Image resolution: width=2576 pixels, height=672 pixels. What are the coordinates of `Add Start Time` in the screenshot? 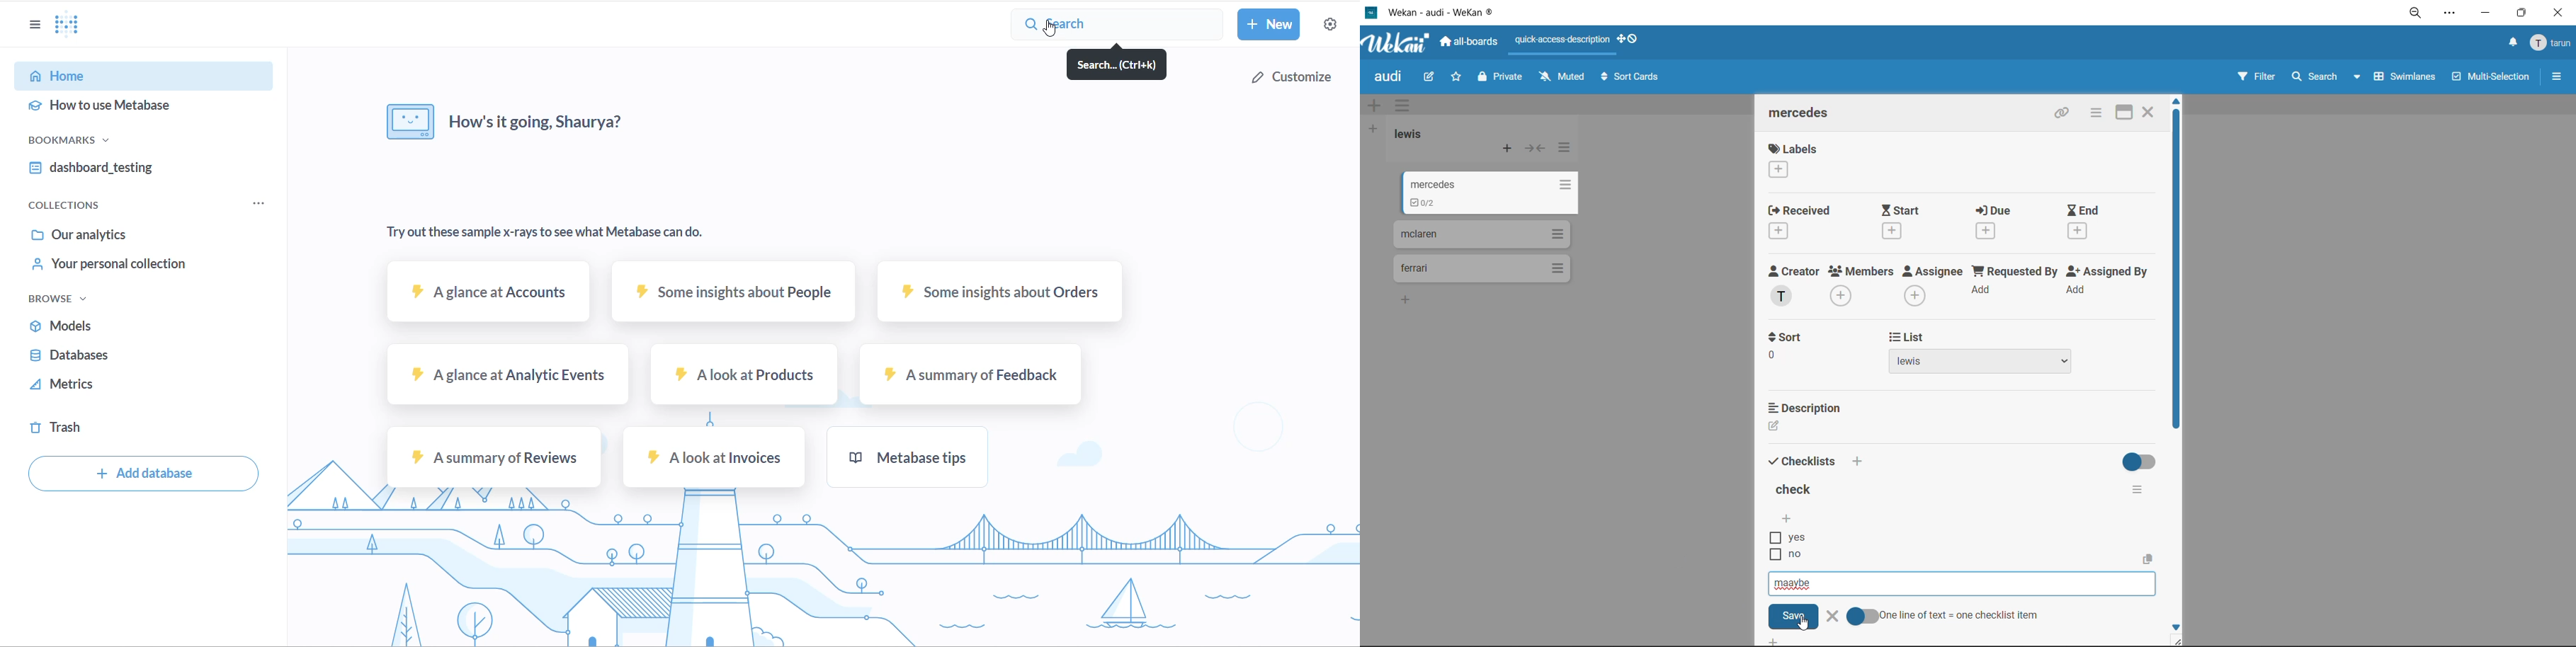 It's located at (1893, 230).